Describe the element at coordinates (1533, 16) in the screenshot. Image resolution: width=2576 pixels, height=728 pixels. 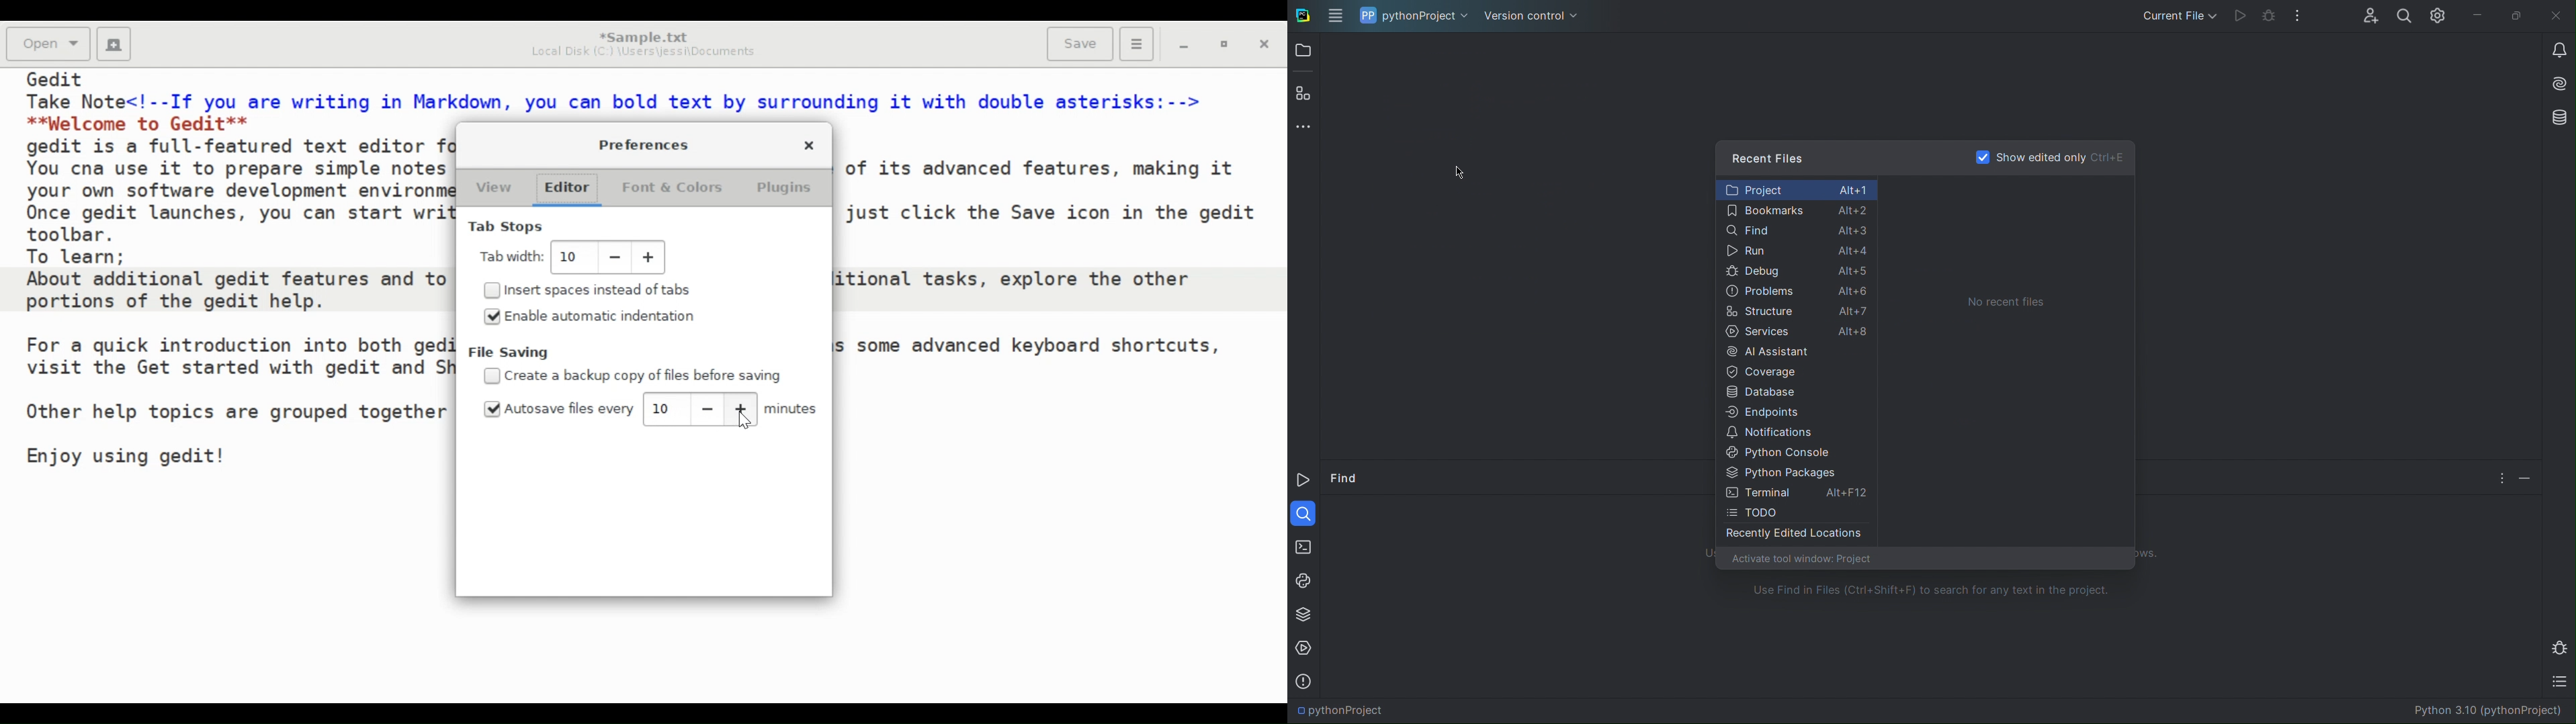
I see `Version Control` at that location.